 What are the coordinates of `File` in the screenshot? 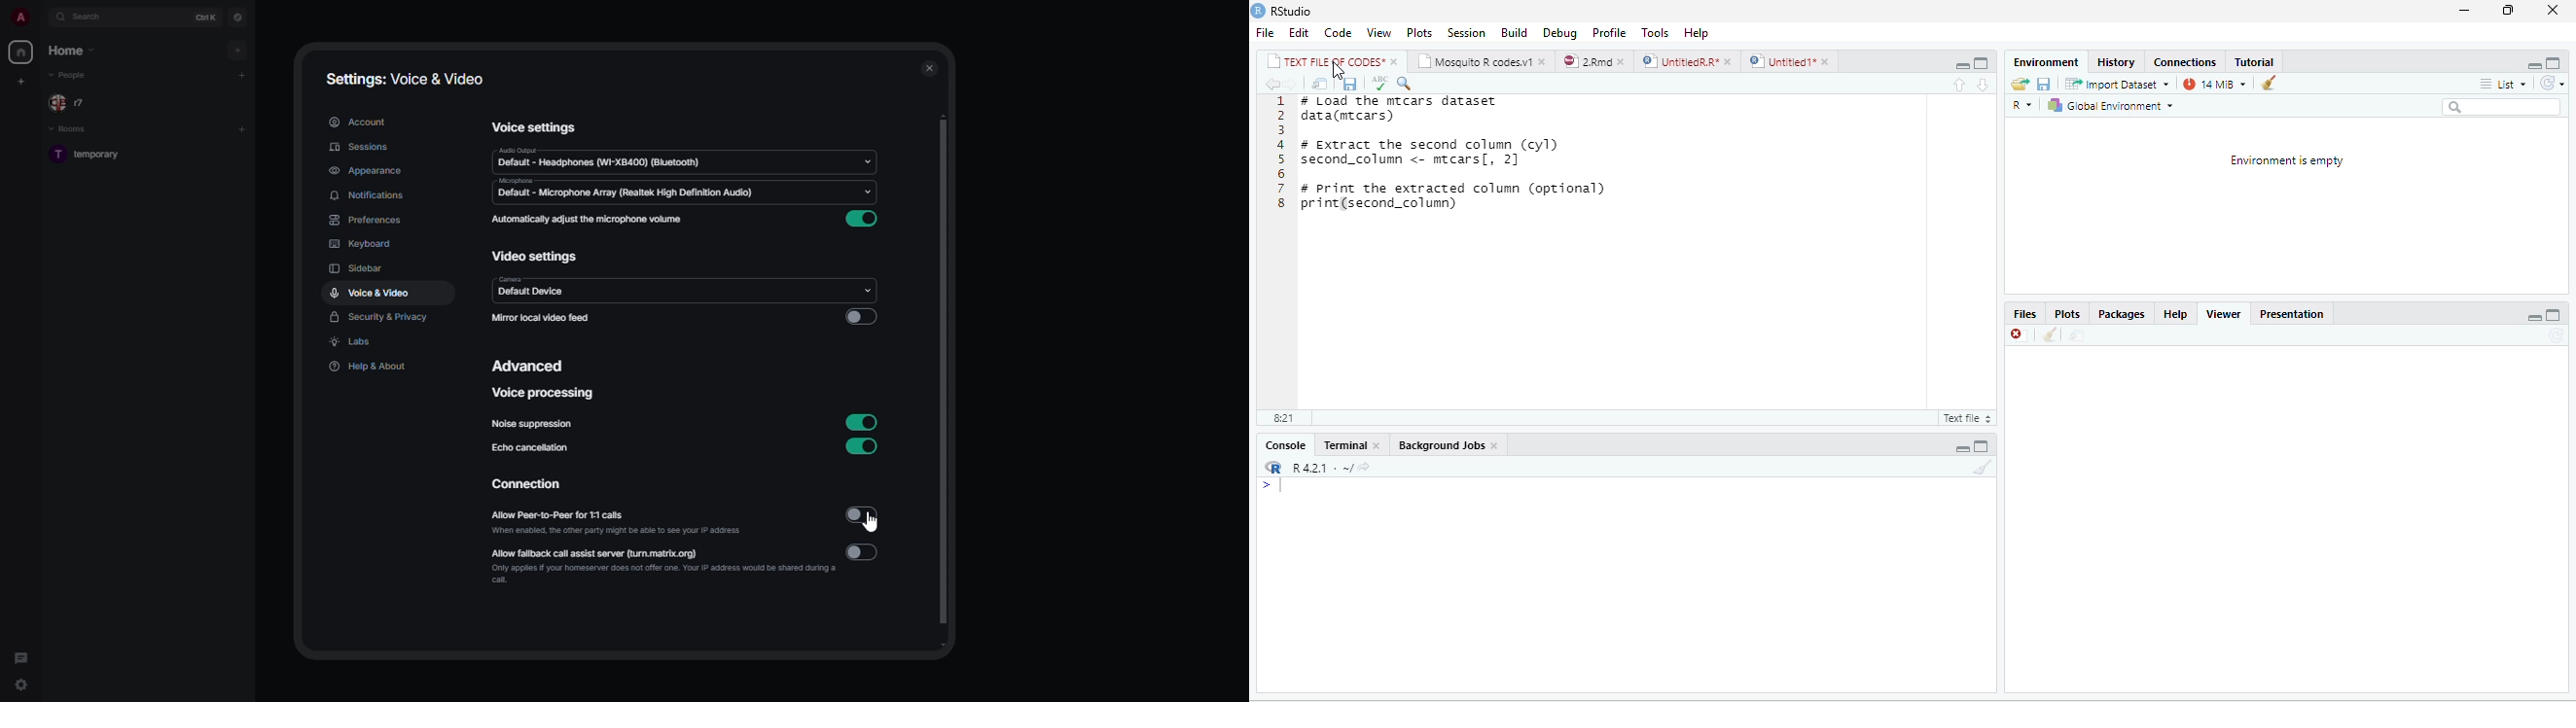 It's located at (1264, 32).